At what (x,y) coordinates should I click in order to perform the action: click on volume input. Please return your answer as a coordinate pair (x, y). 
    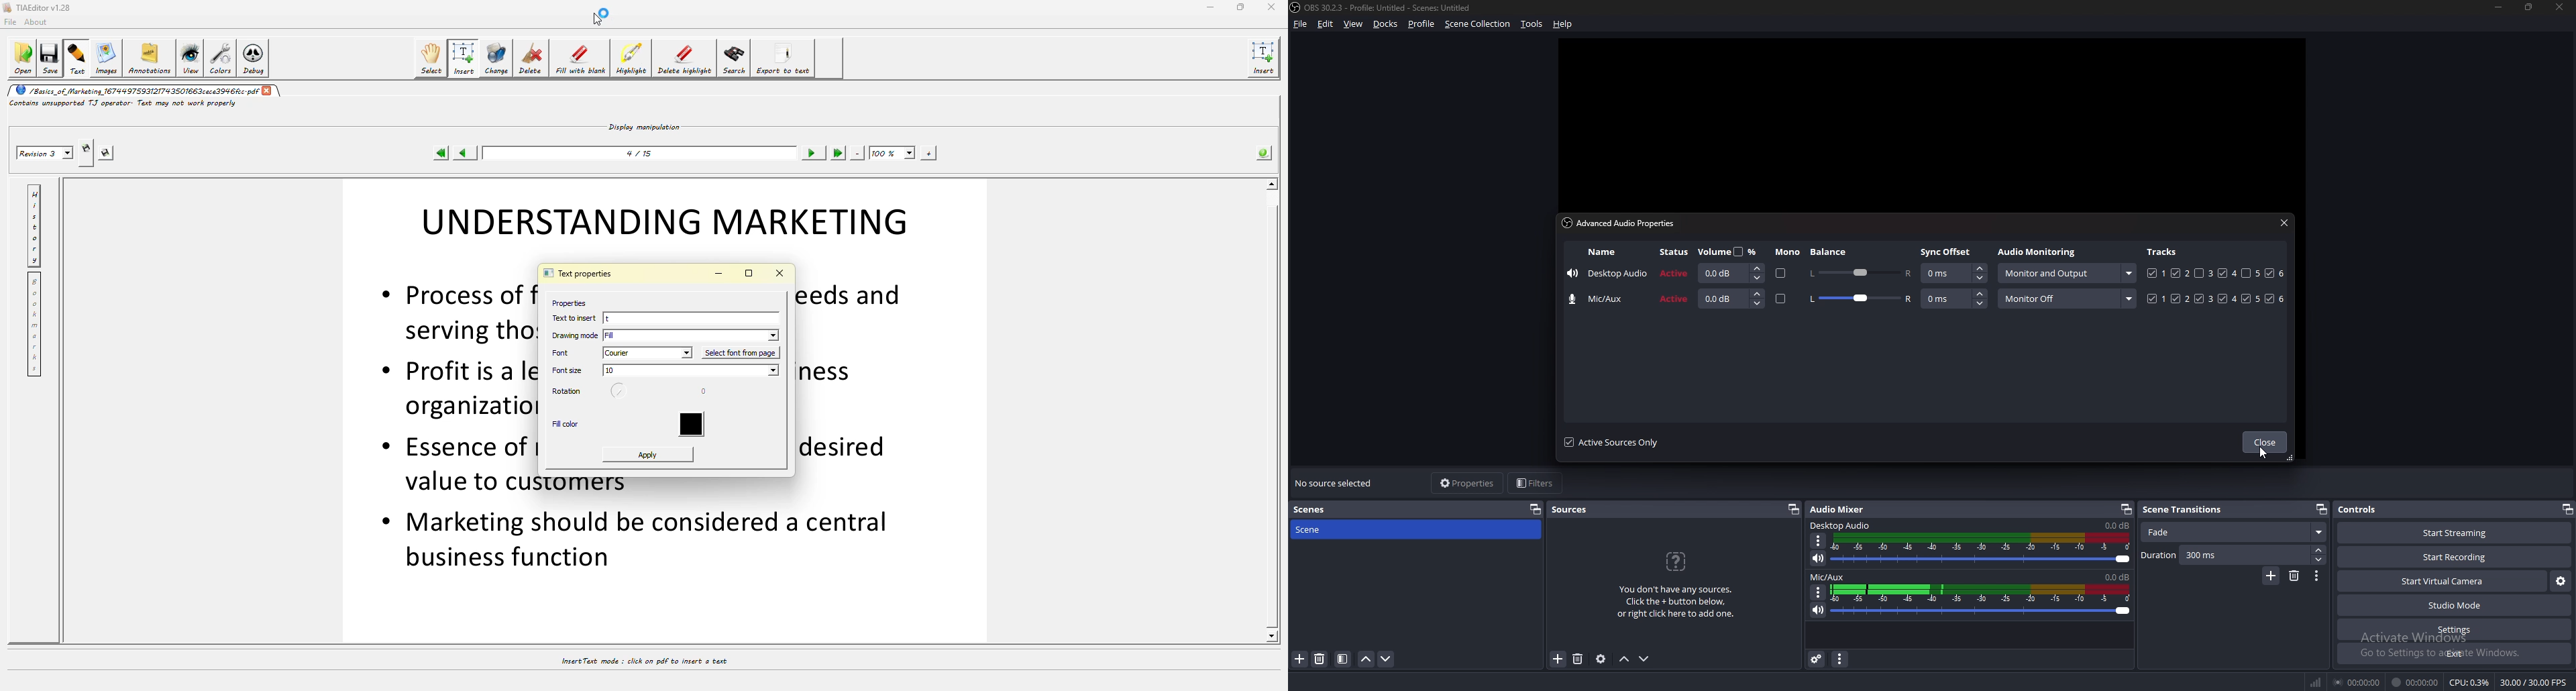
    Looking at the image, I should click on (1732, 299).